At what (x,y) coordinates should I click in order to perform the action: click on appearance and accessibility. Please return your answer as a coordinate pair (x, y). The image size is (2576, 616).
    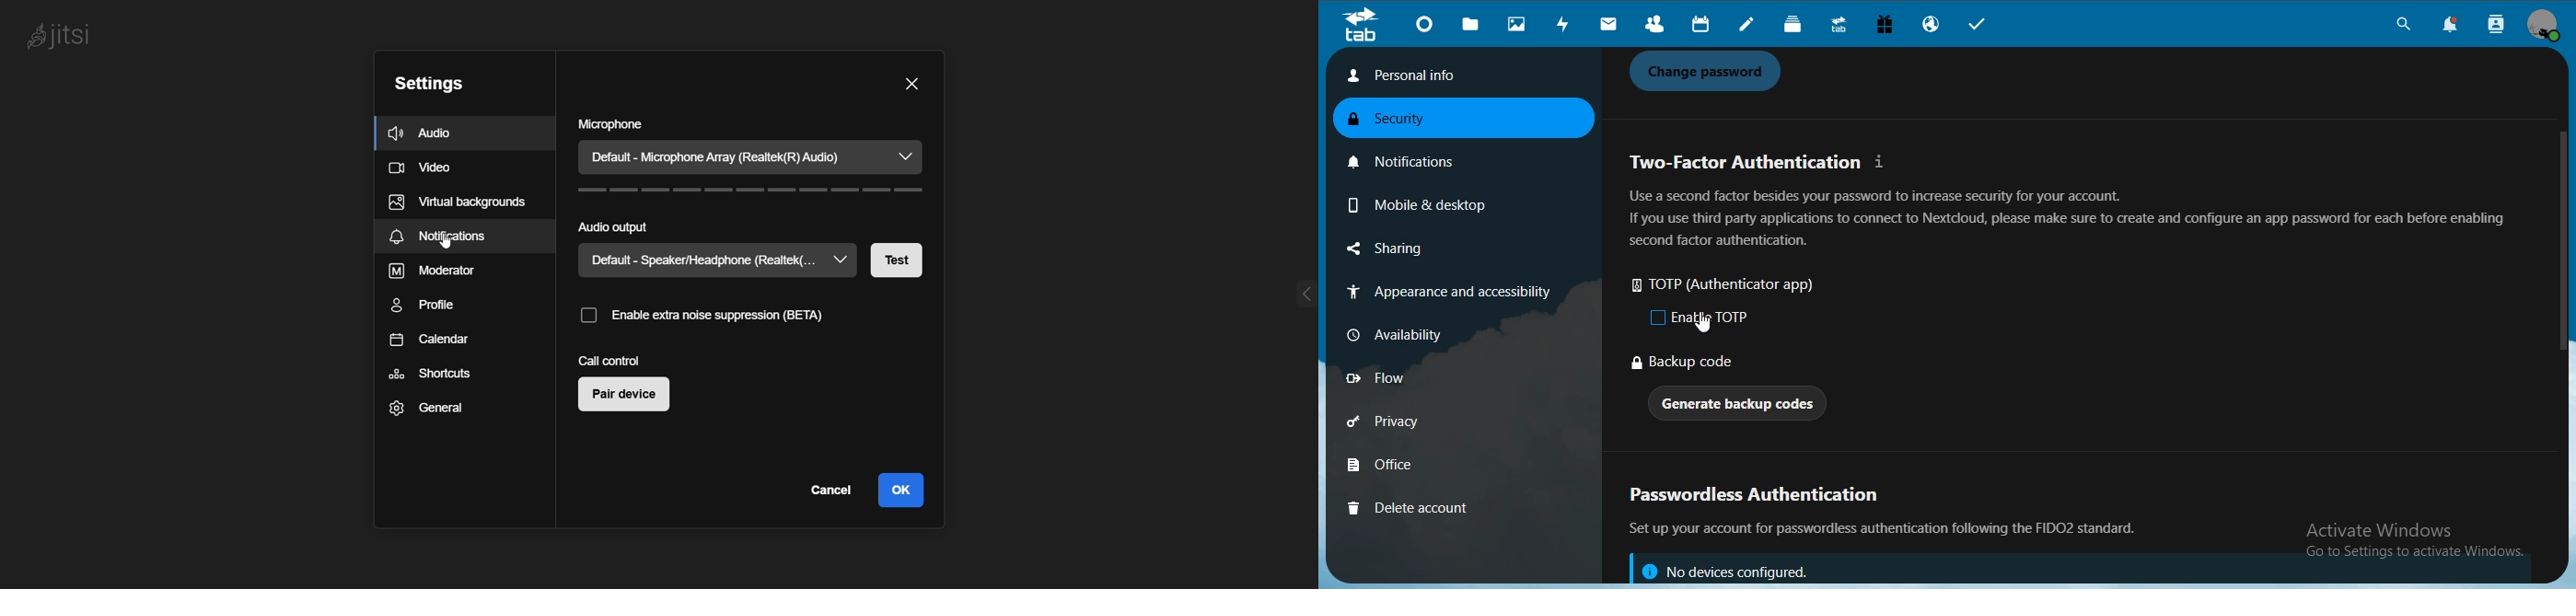
    Looking at the image, I should click on (1445, 294).